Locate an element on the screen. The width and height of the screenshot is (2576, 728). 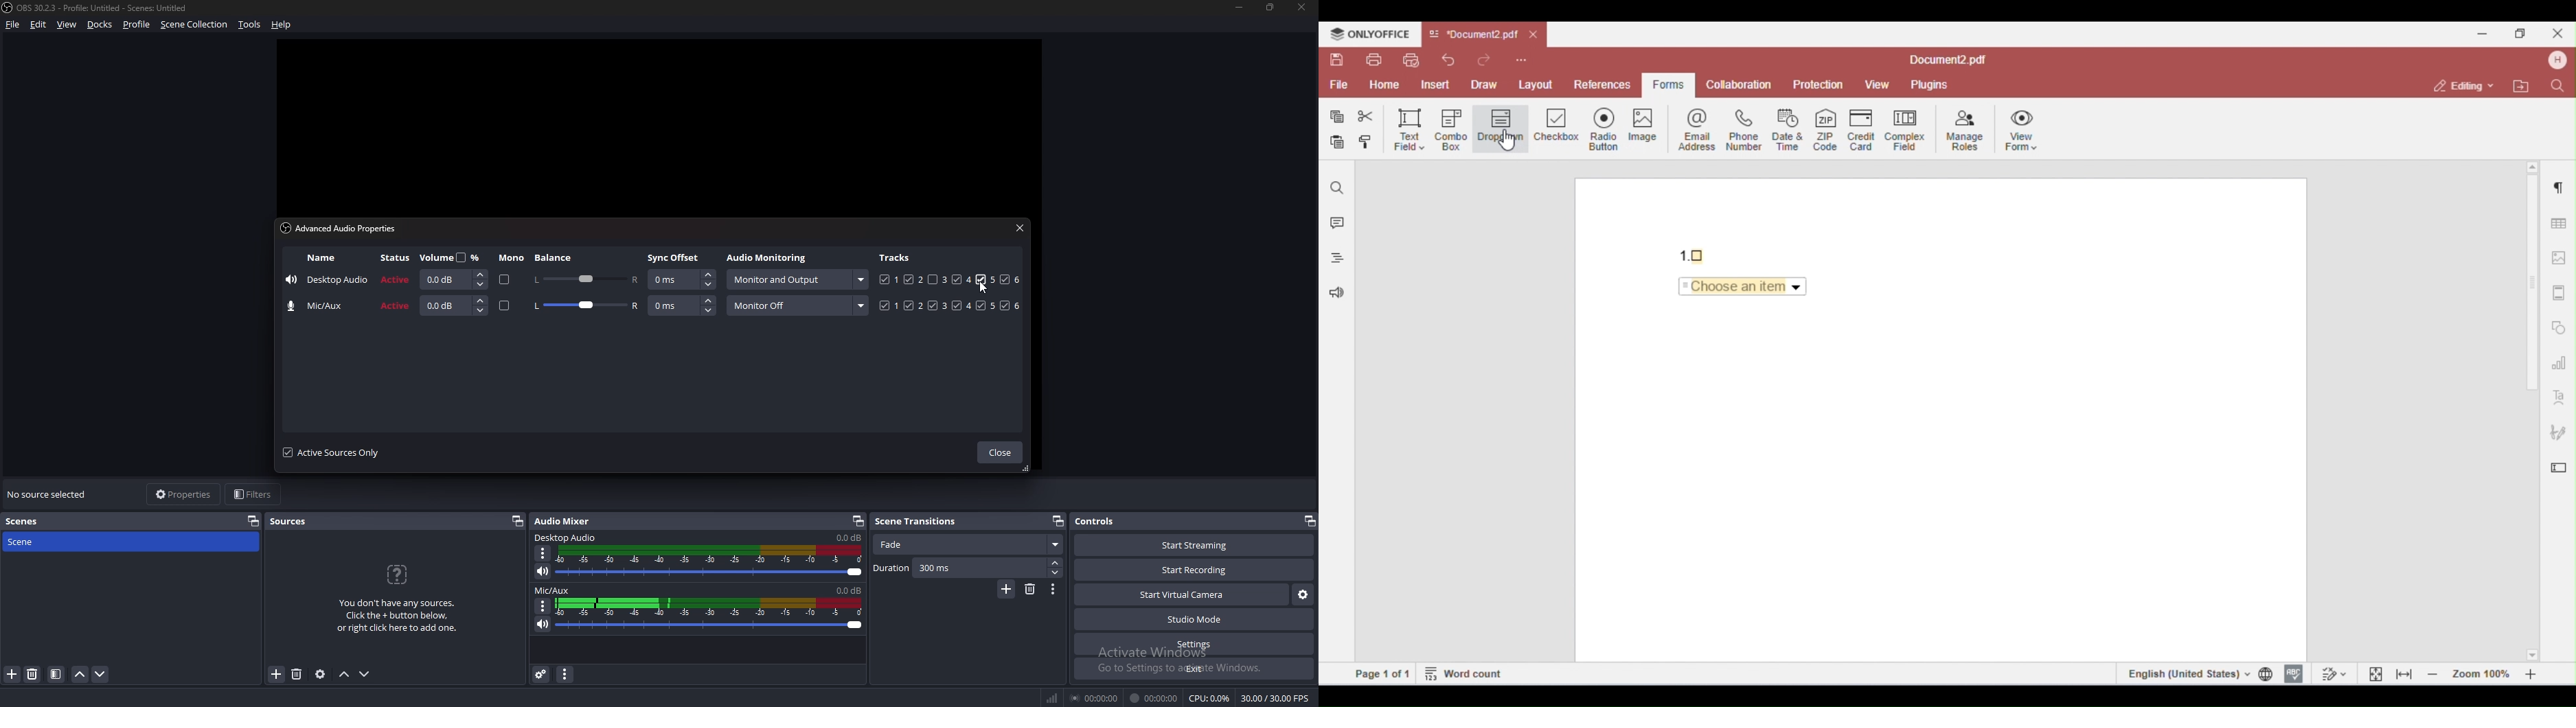
balance adjust is located at coordinates (585, 278).